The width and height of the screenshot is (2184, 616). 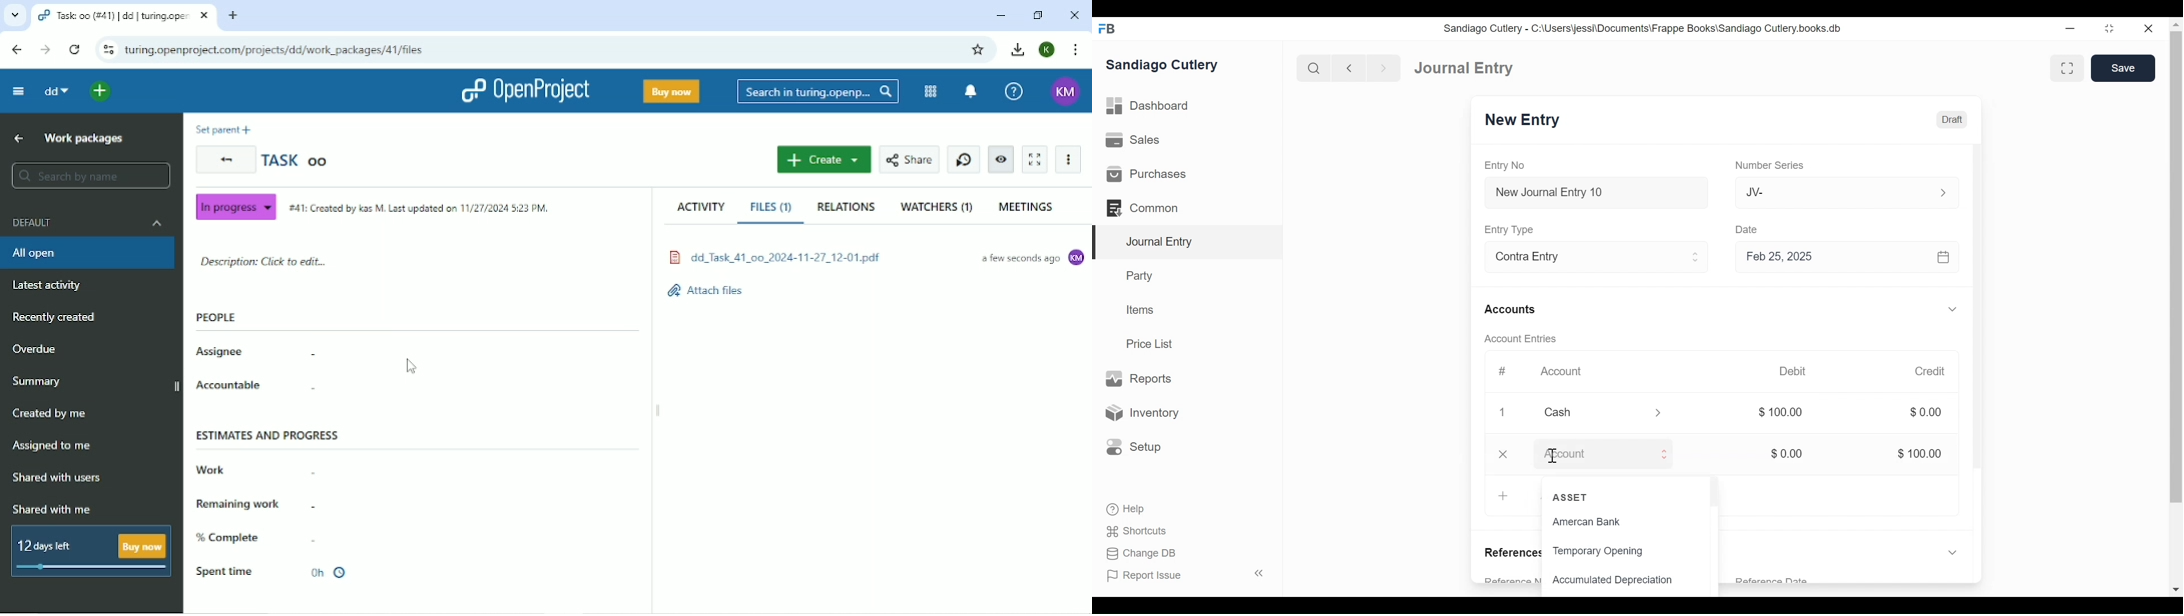 What do you see at coordinates (1572, 497) in the screenshot?
I see `ASSET` at bounding box center [1572, 497].